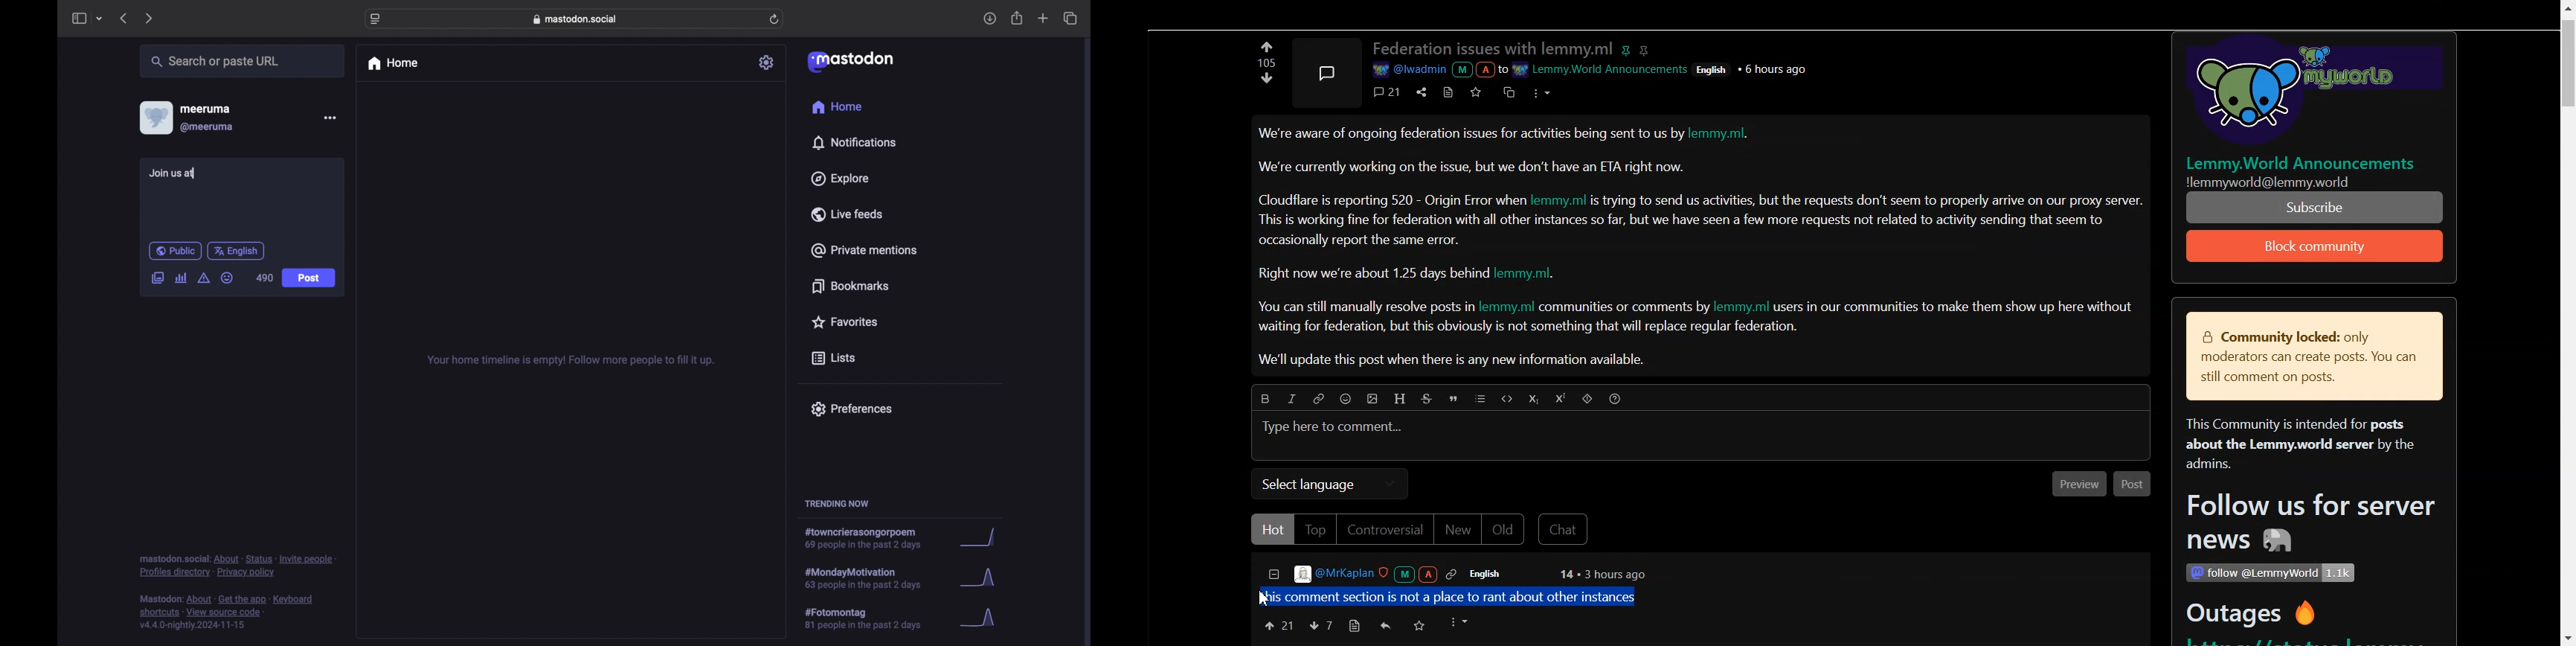 The width and height of the screenshot is (2576, 672). I want to click on Down vote, so click(1267, 46).